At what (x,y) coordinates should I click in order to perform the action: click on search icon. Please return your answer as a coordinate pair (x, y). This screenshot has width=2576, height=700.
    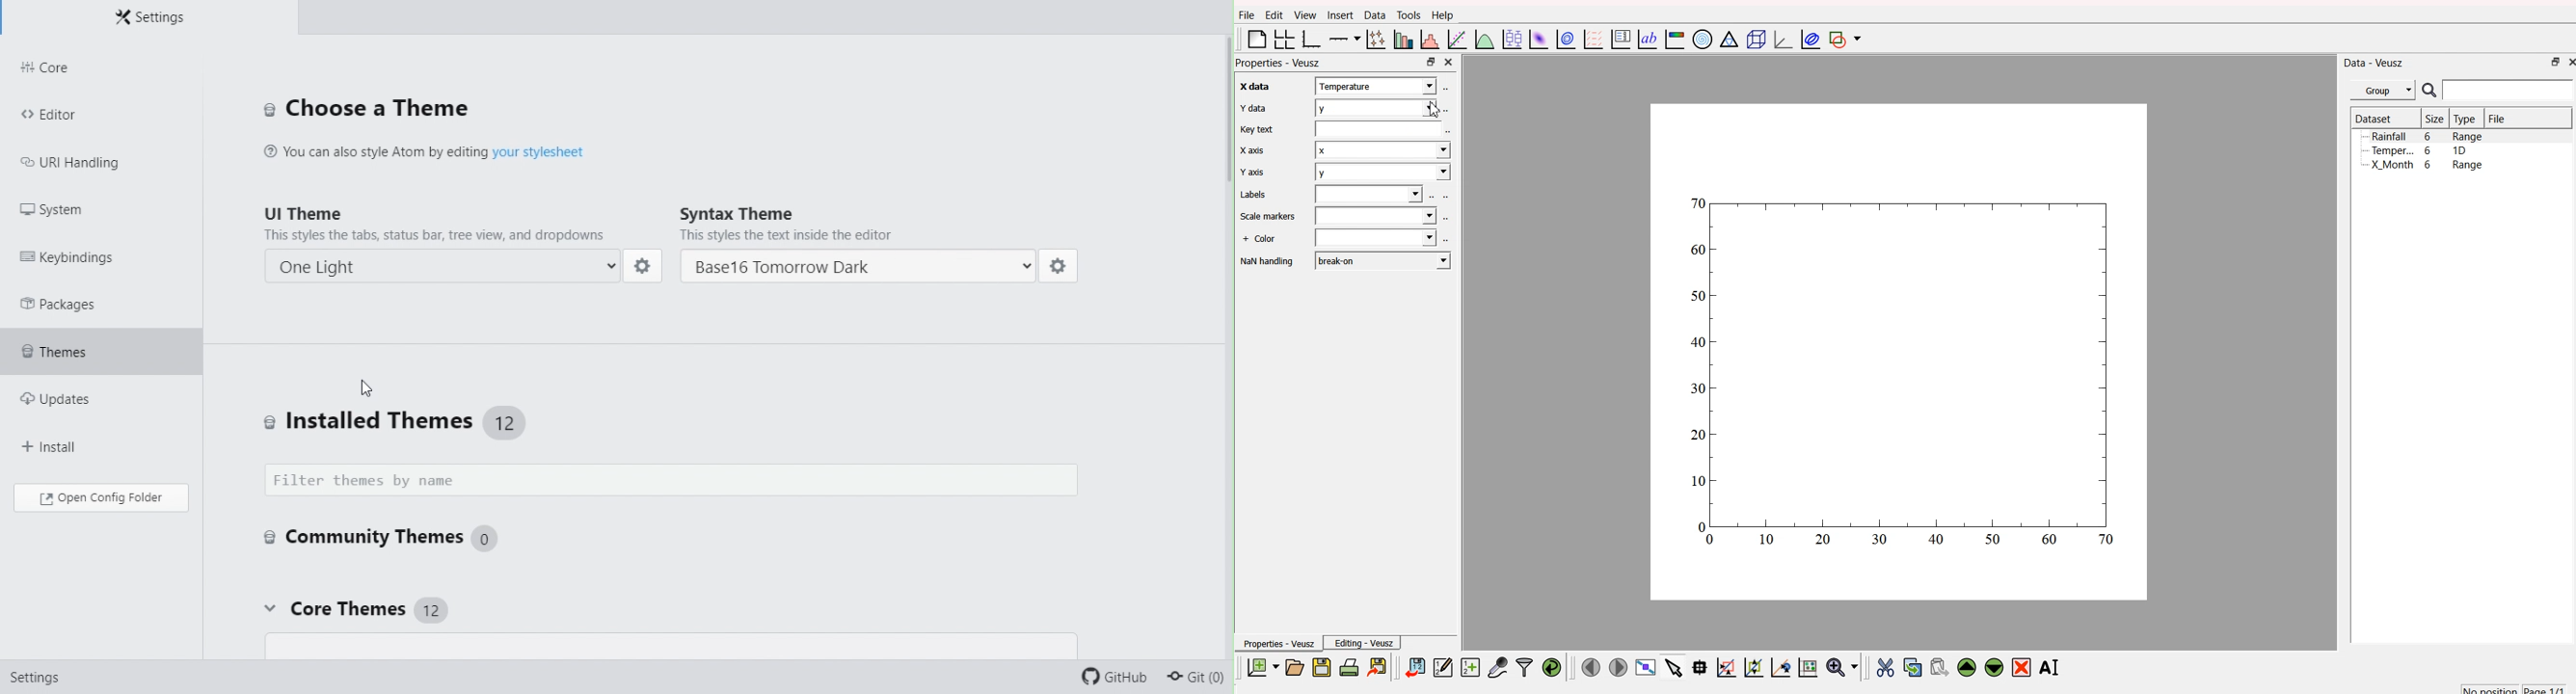
    Looking at the image, I should click on (2429, 90).